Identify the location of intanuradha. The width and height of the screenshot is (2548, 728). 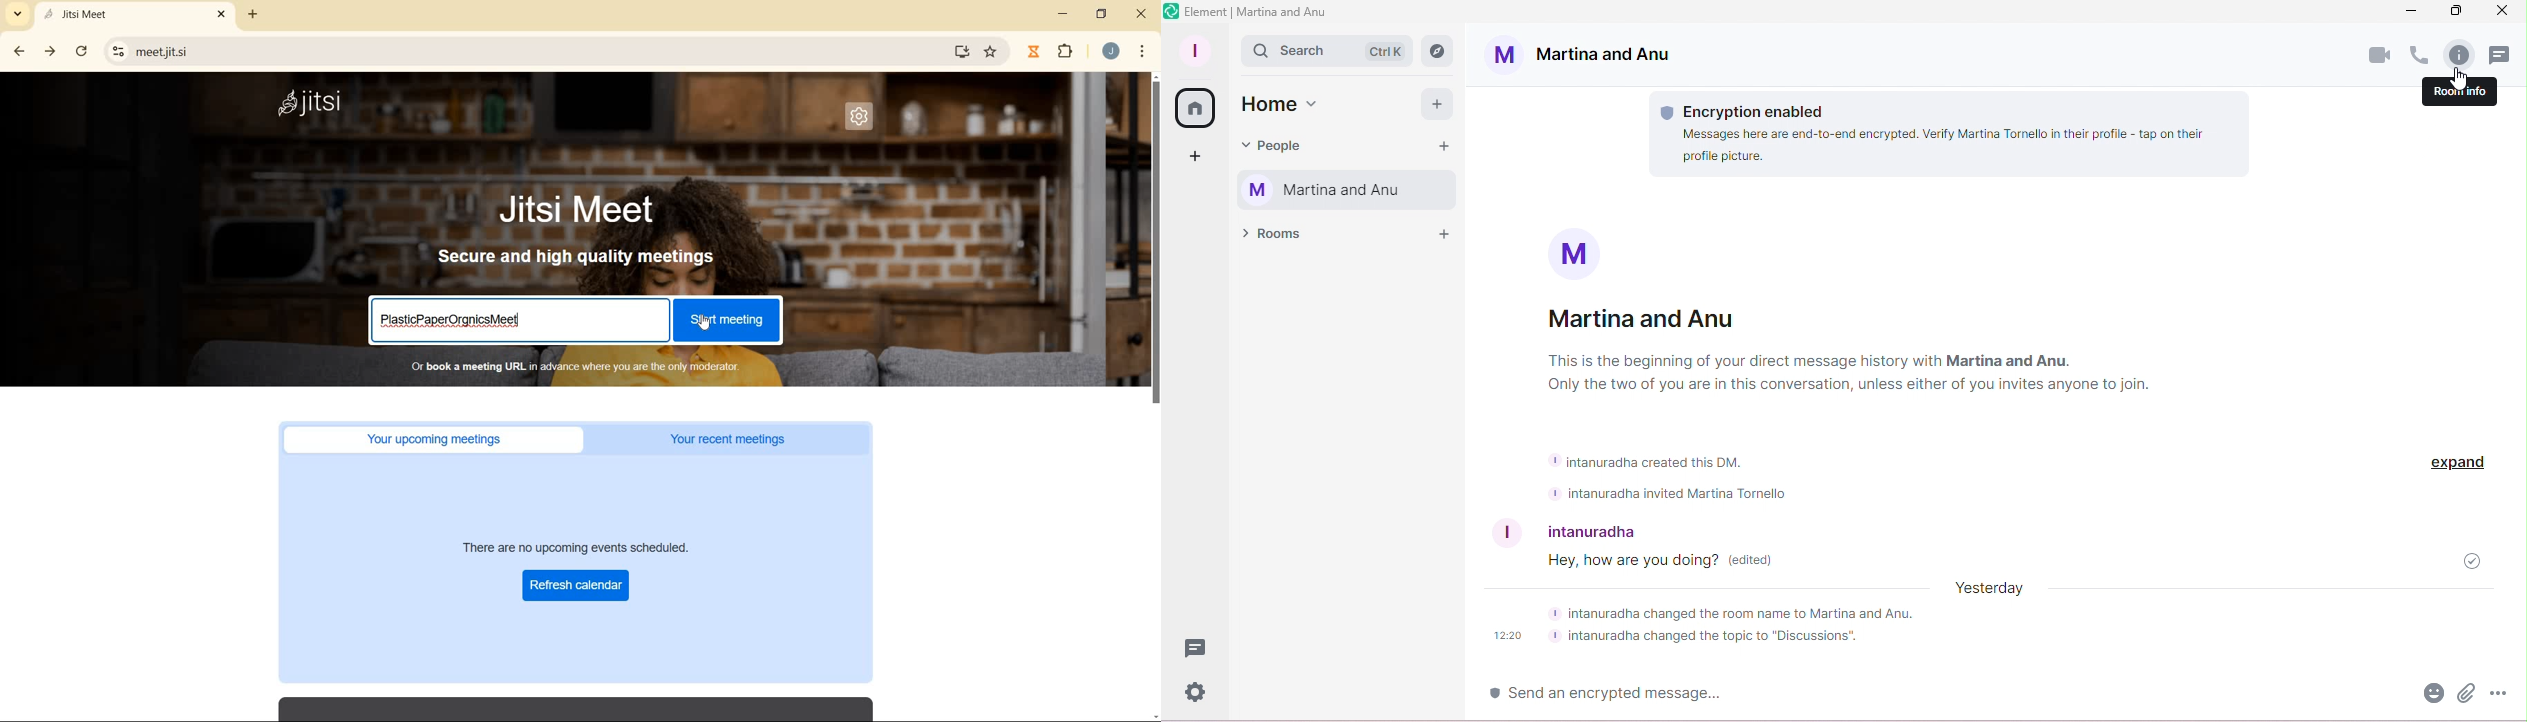
(1579, 531).